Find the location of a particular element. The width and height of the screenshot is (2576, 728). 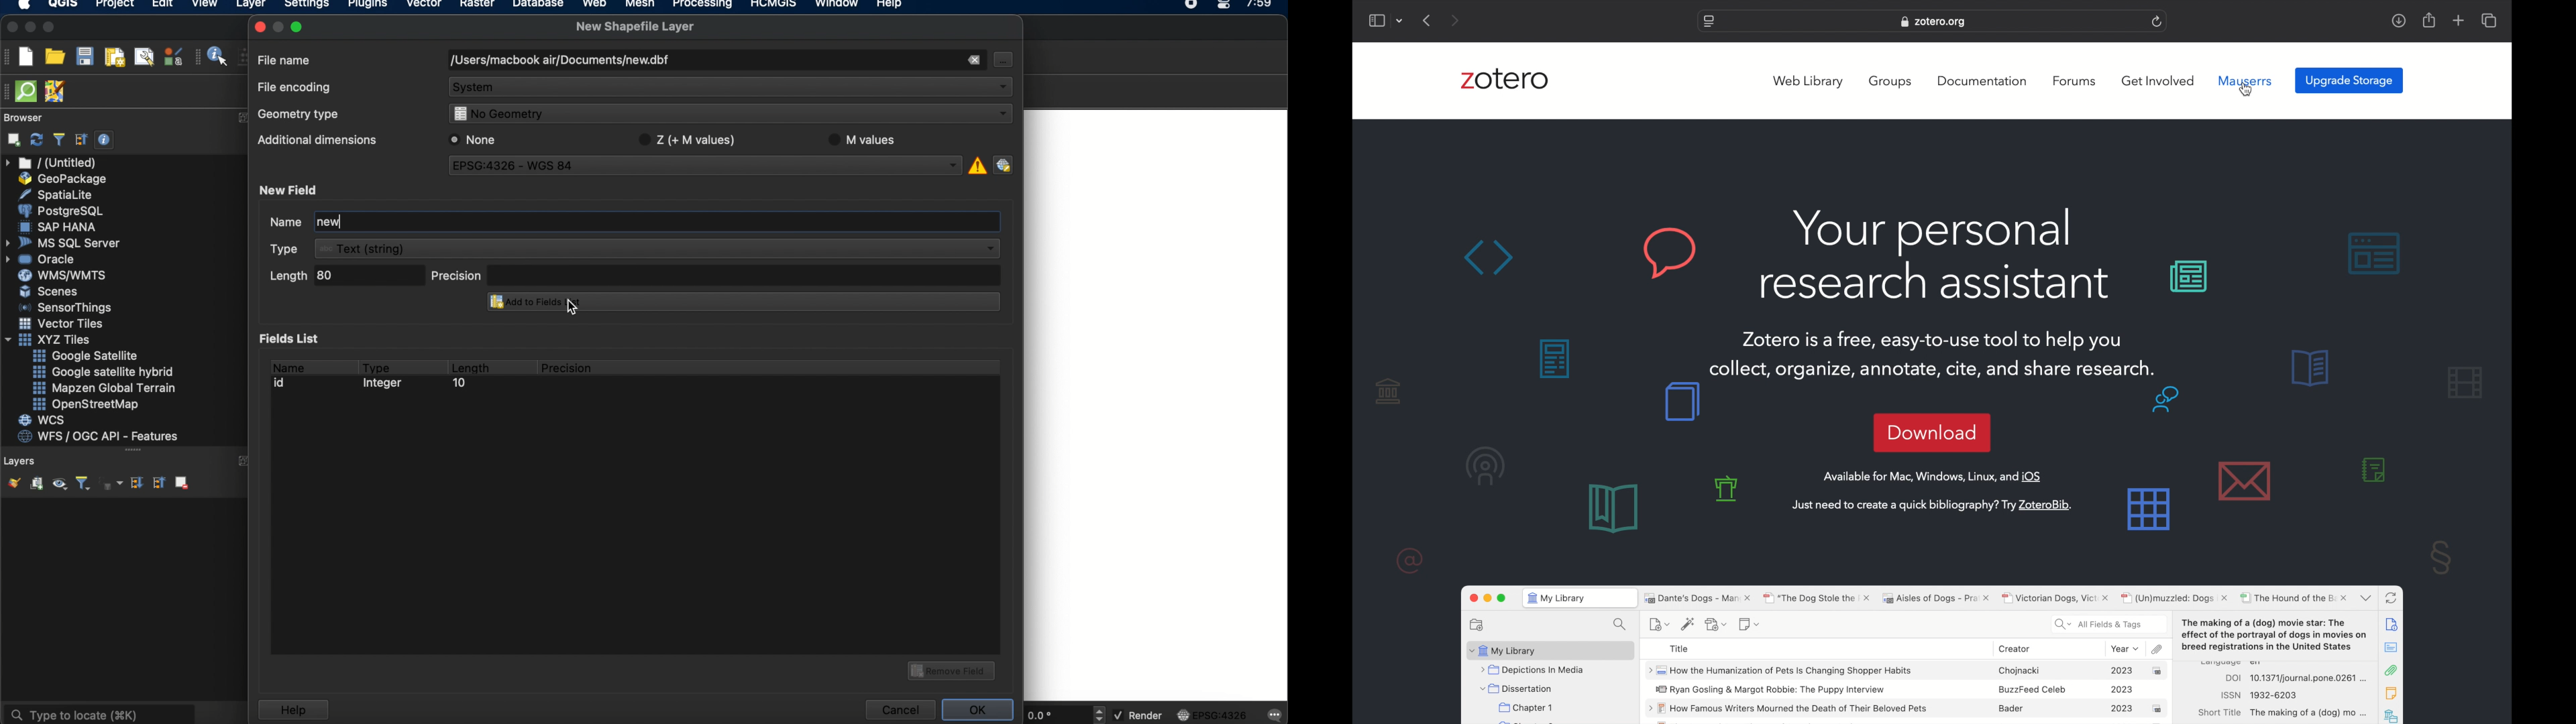

text dropdown menu is located at coordinates (637, 249).